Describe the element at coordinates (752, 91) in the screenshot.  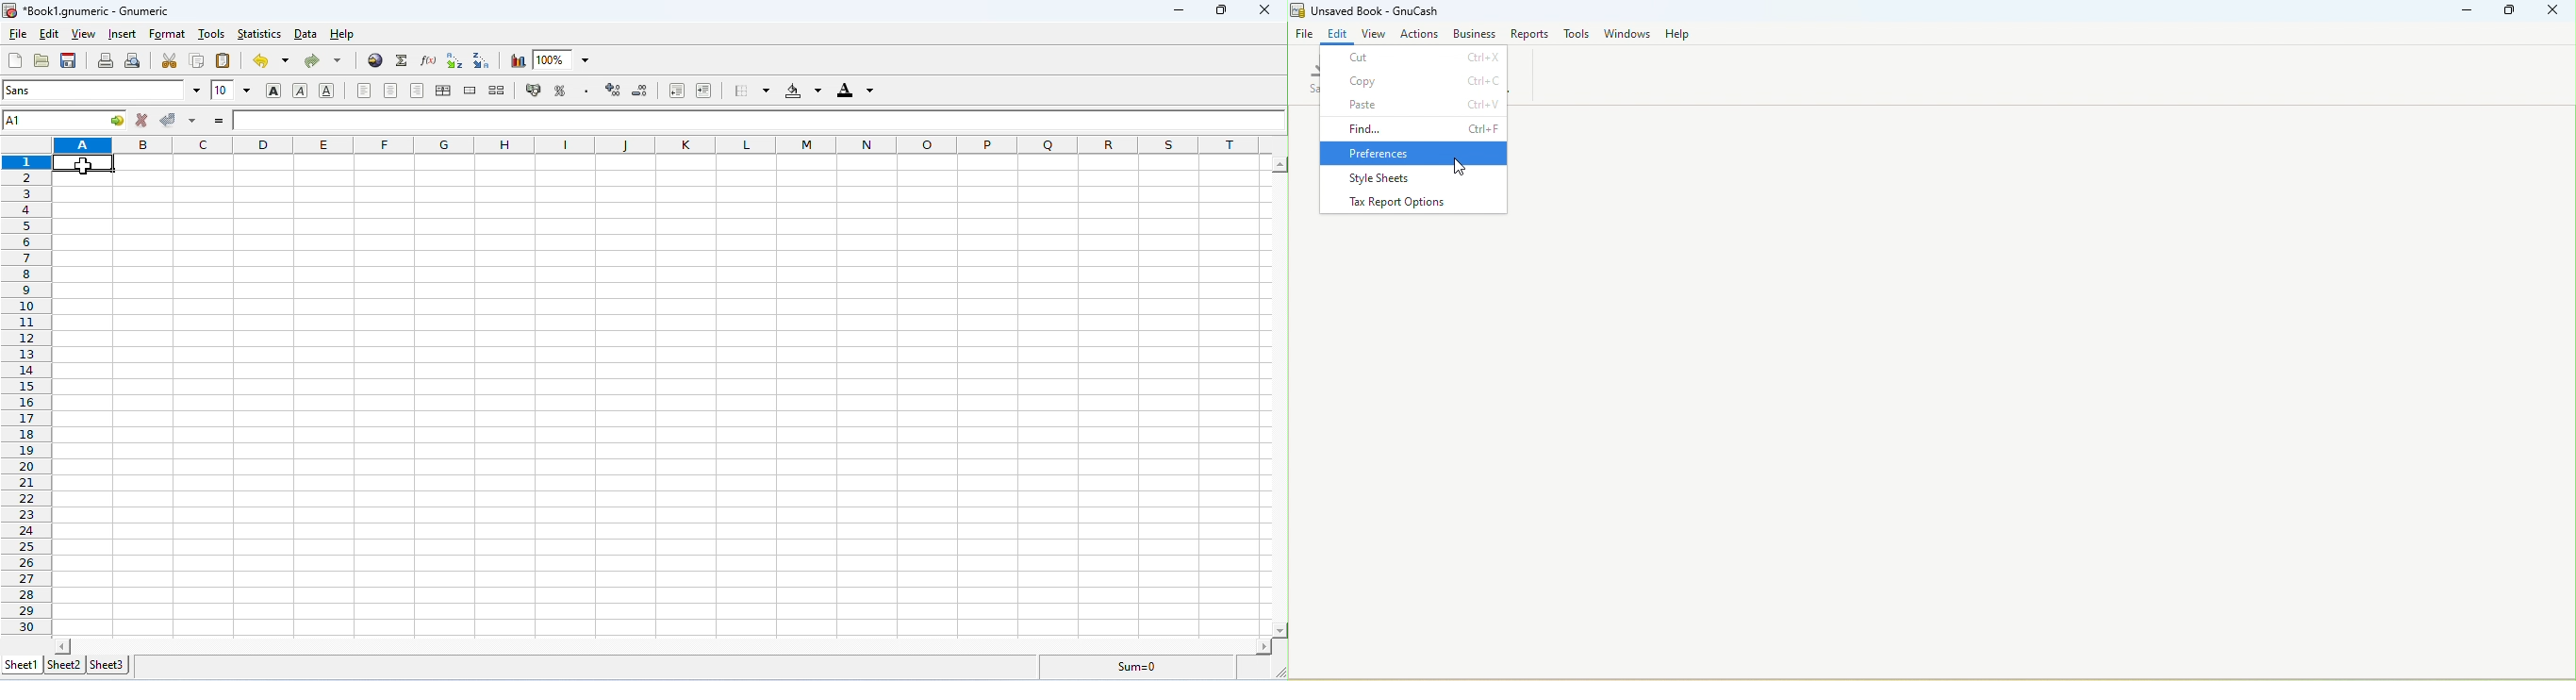
I see `borders` at that location.